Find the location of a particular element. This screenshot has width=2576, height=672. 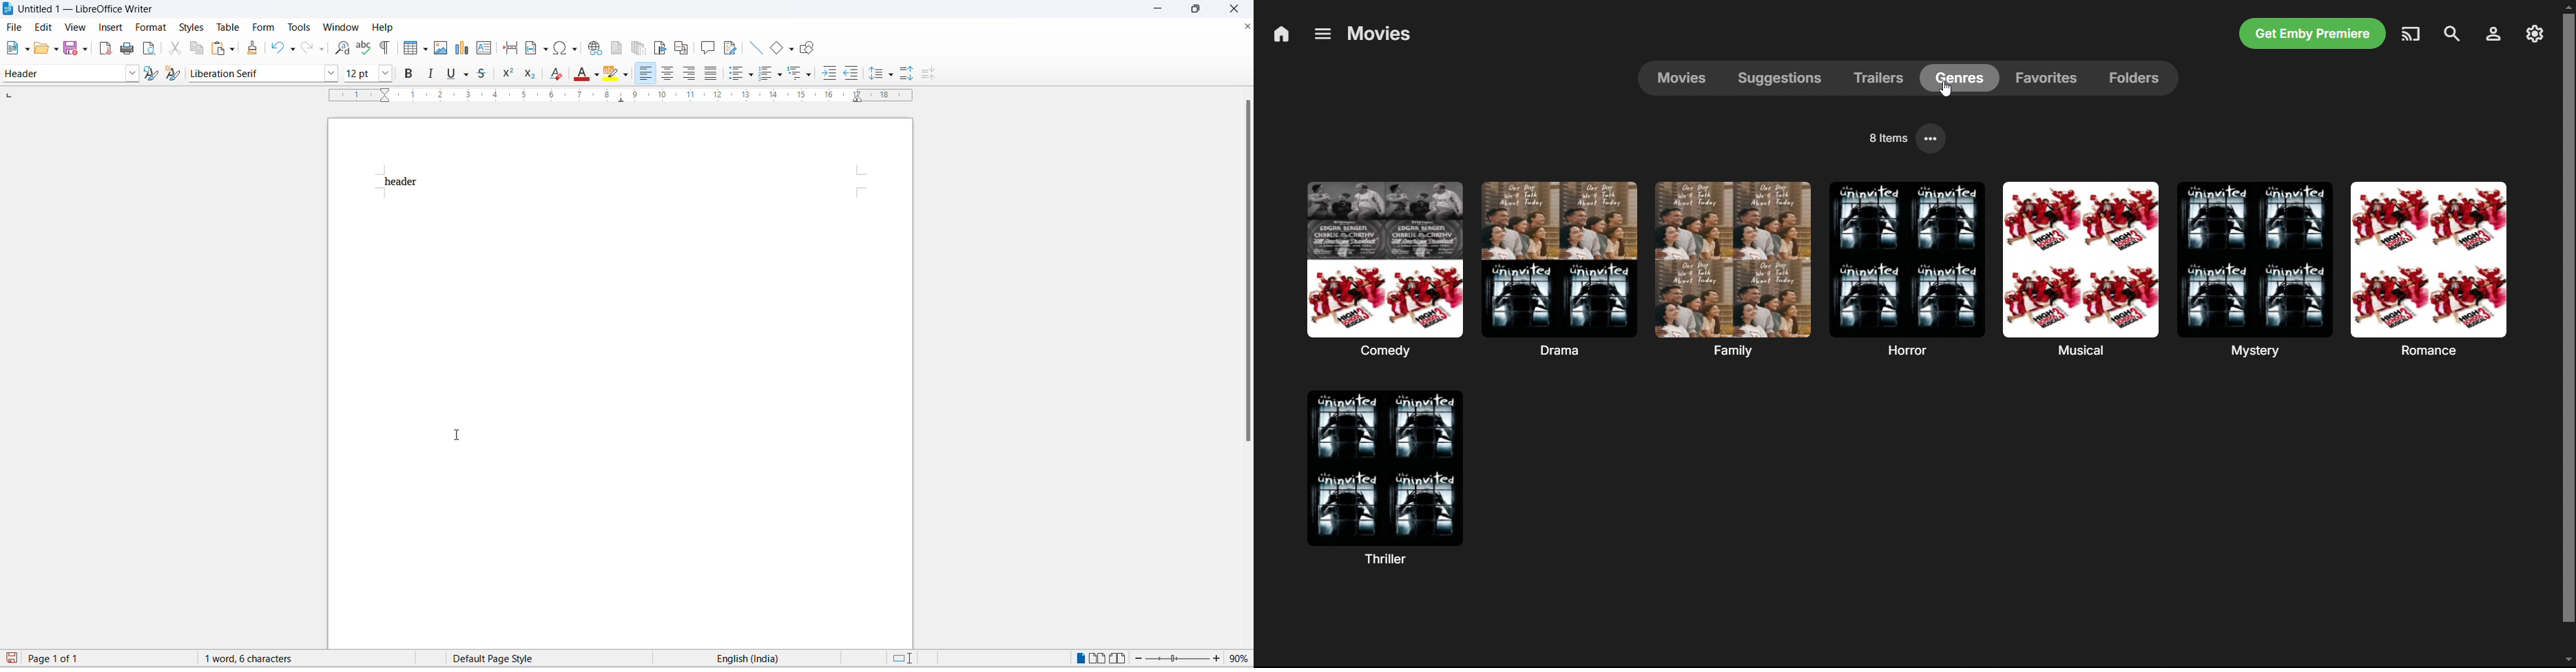

standard selection is located at coordinates (901, 658).